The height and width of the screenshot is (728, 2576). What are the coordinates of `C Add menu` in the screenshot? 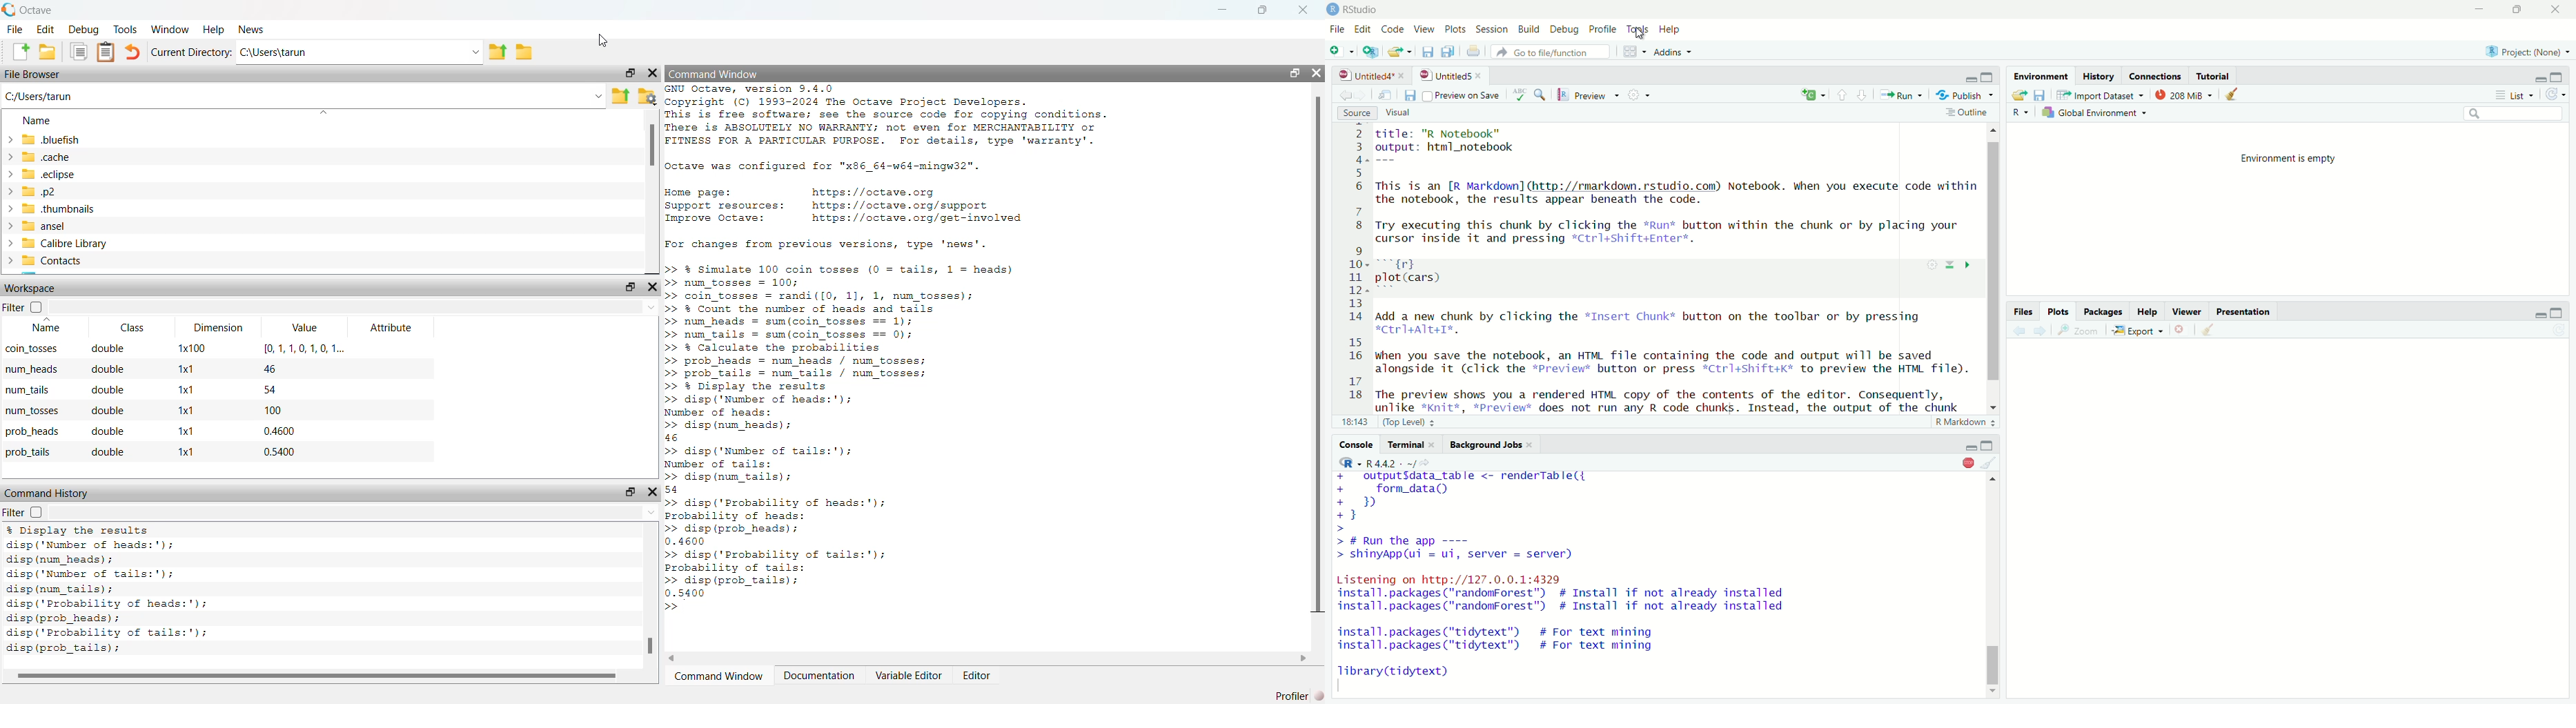 It's located at (1813, 95).